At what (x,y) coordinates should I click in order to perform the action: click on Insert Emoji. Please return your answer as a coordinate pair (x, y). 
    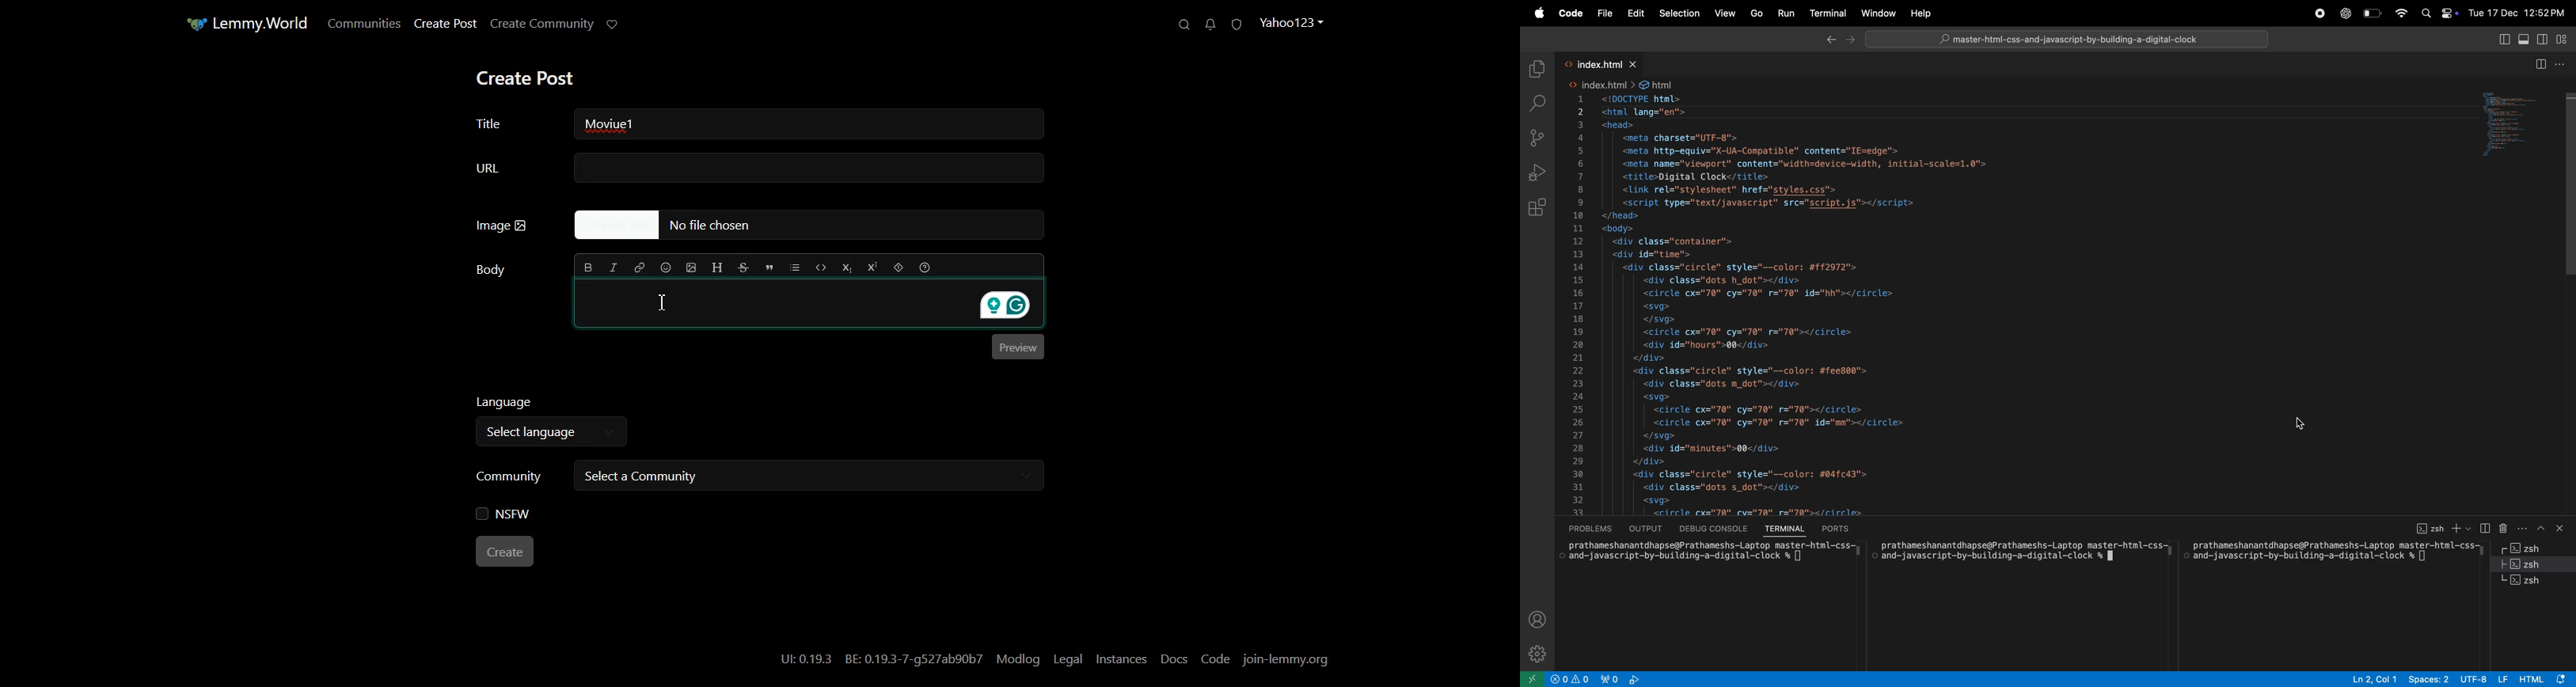
    Looking at the image, I should click on (667, 268).